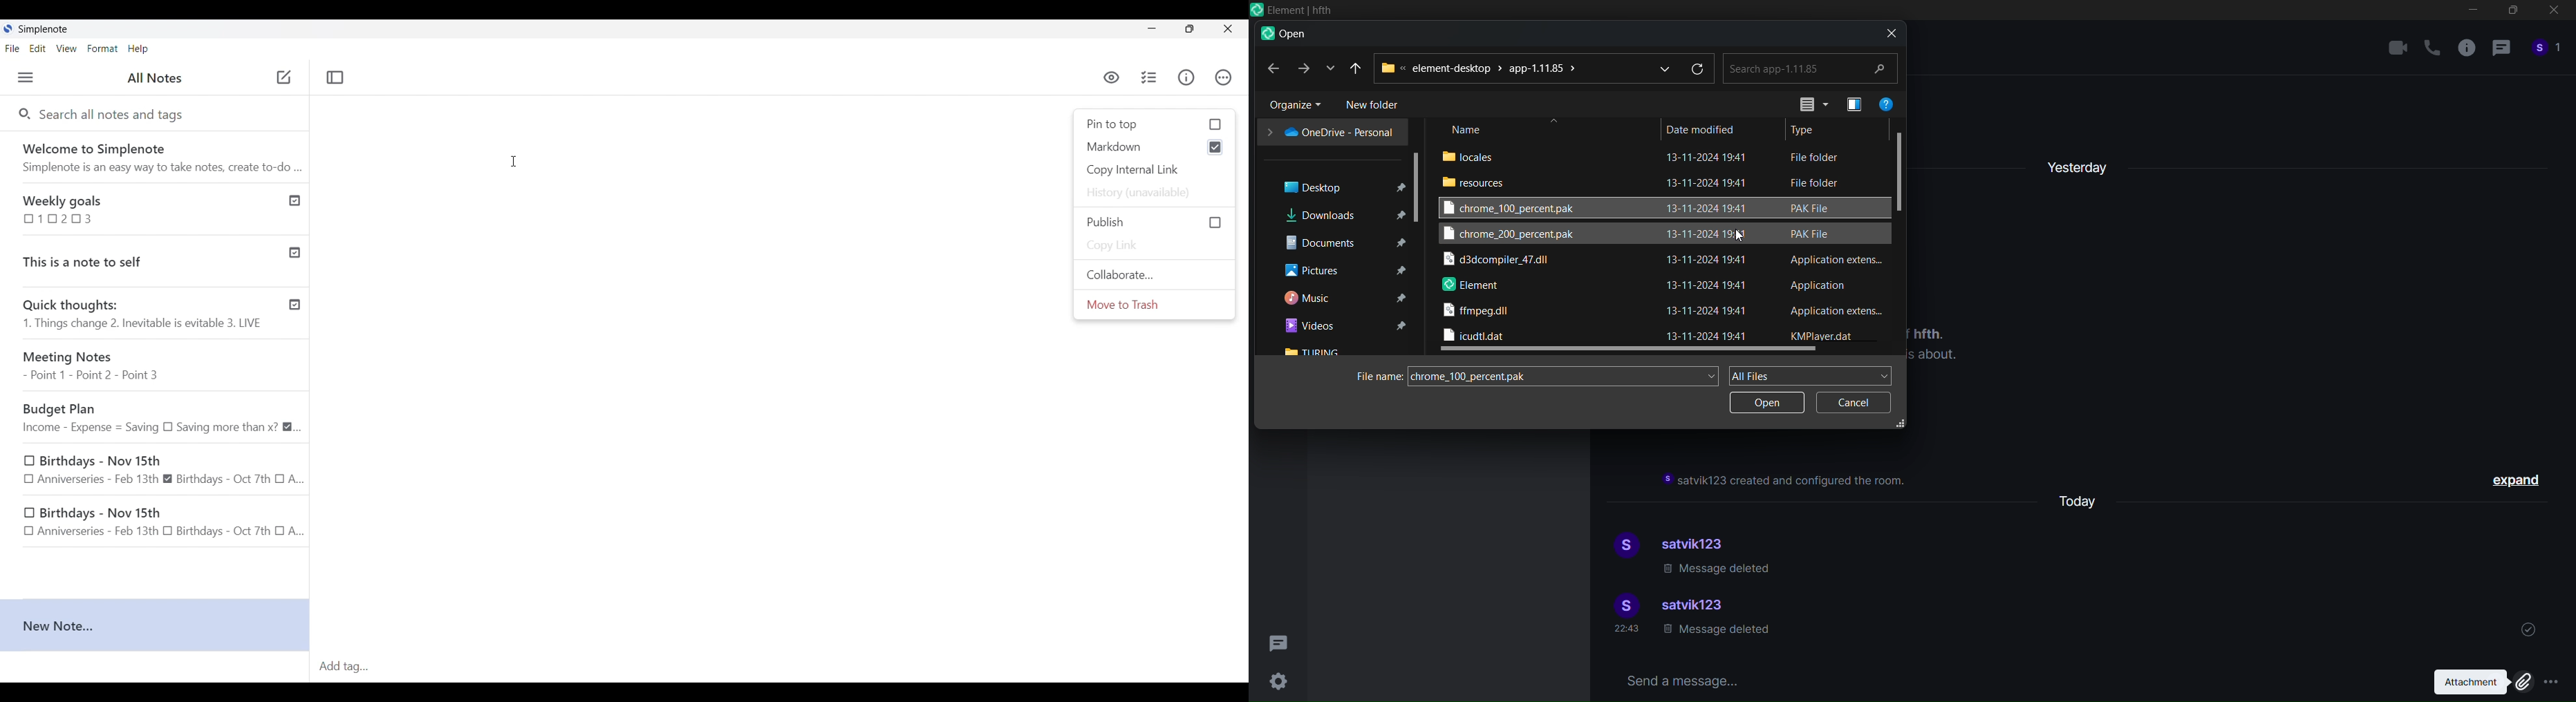  What do you see at coordinates (1482, 68) in the screenshot?
I see `path` at bounding box center [1482, 68].